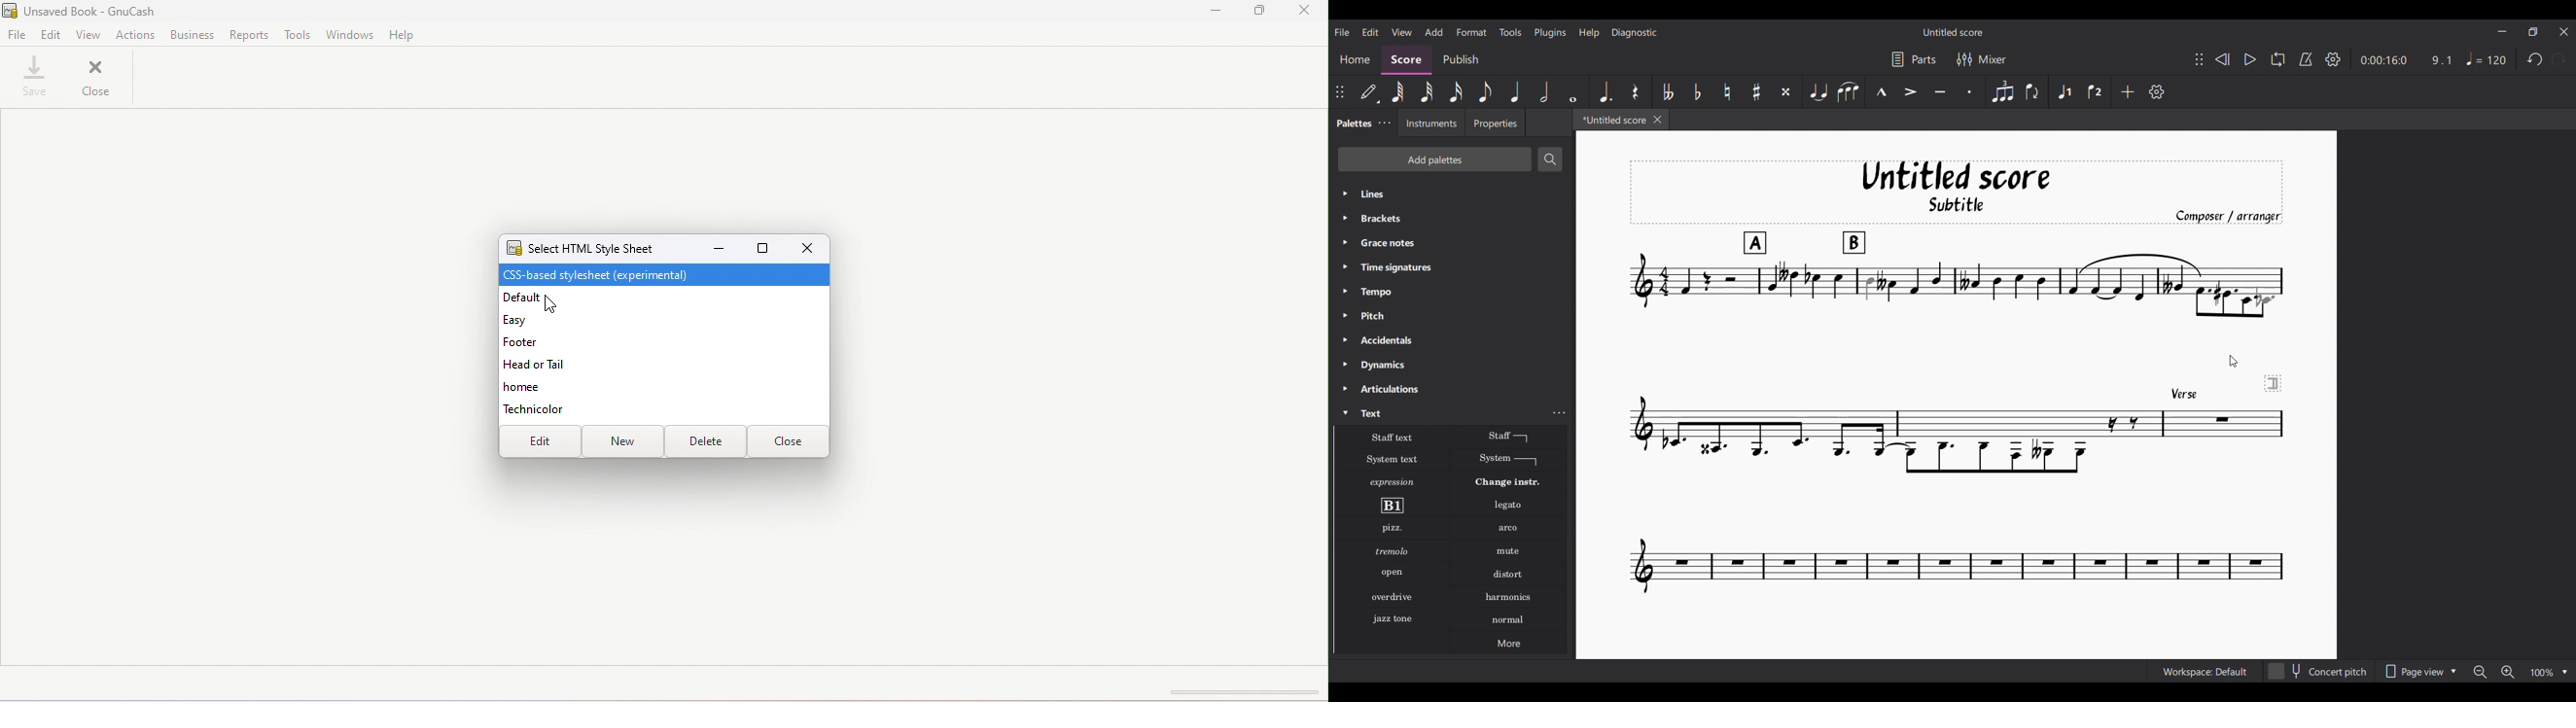  What do you see at coordinates (2033, 91) in the screenshot?
I see `Flip direction` at bounding box center [2033, 91].